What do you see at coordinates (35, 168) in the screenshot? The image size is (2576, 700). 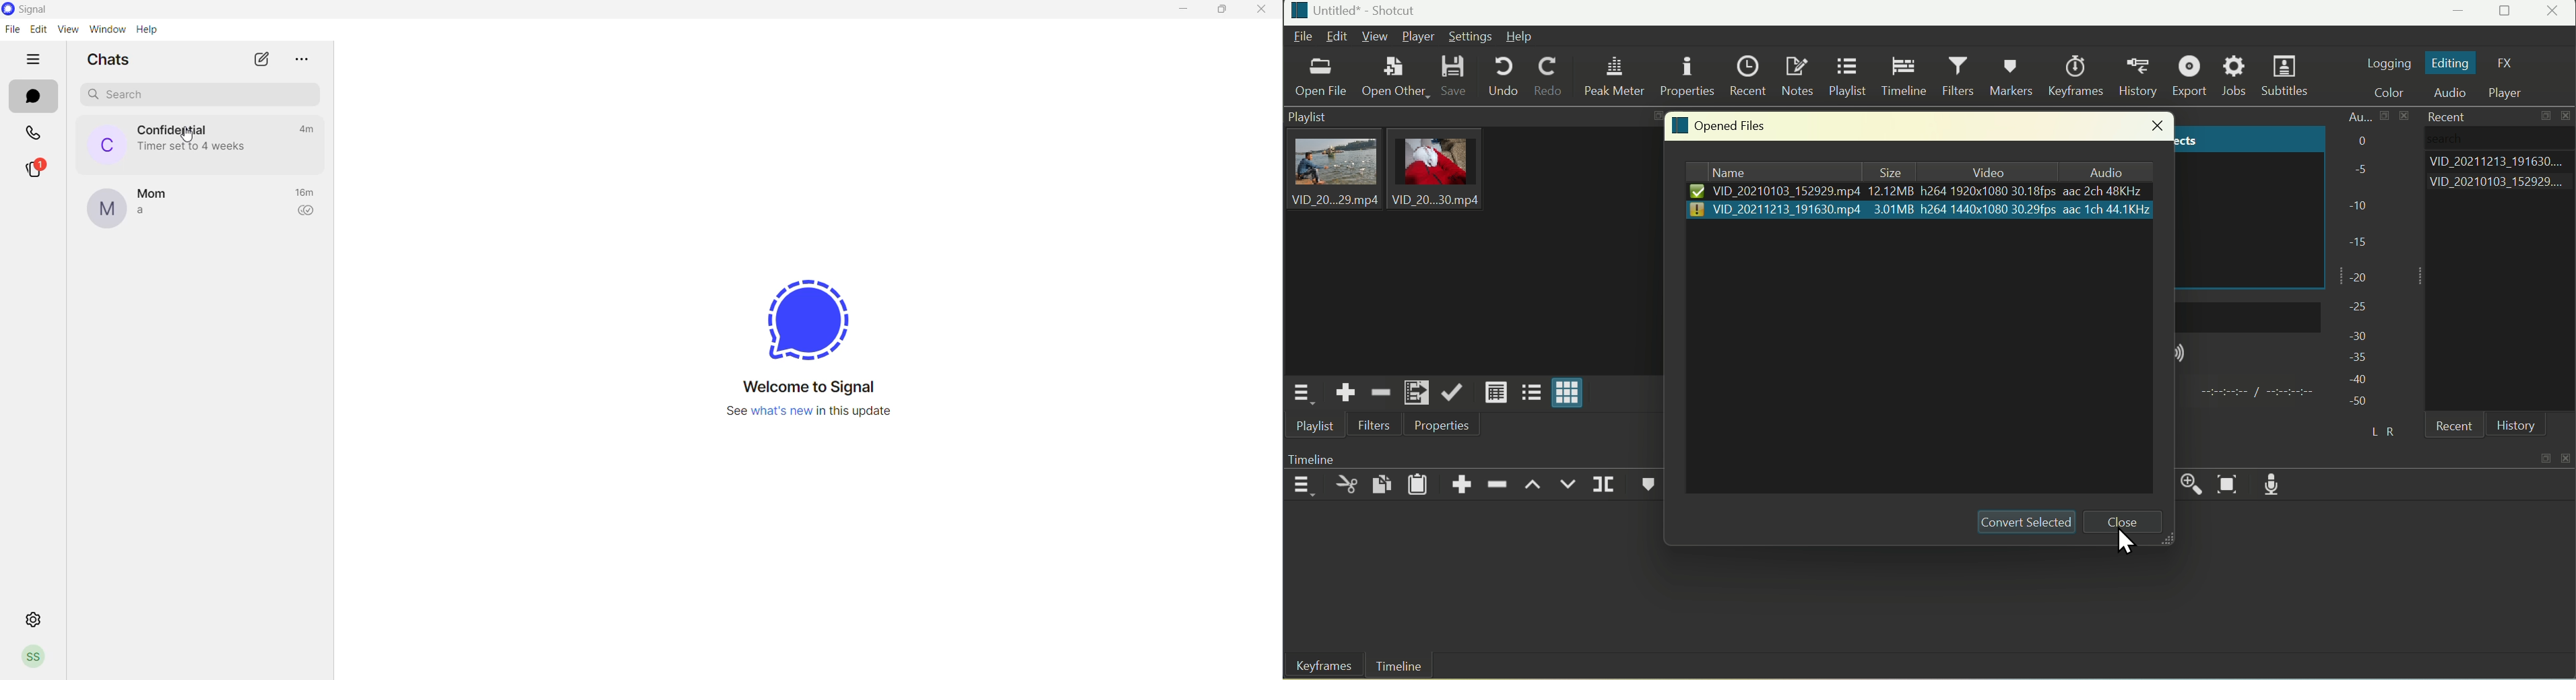 I see `stories` at bounding box center [35, 168].